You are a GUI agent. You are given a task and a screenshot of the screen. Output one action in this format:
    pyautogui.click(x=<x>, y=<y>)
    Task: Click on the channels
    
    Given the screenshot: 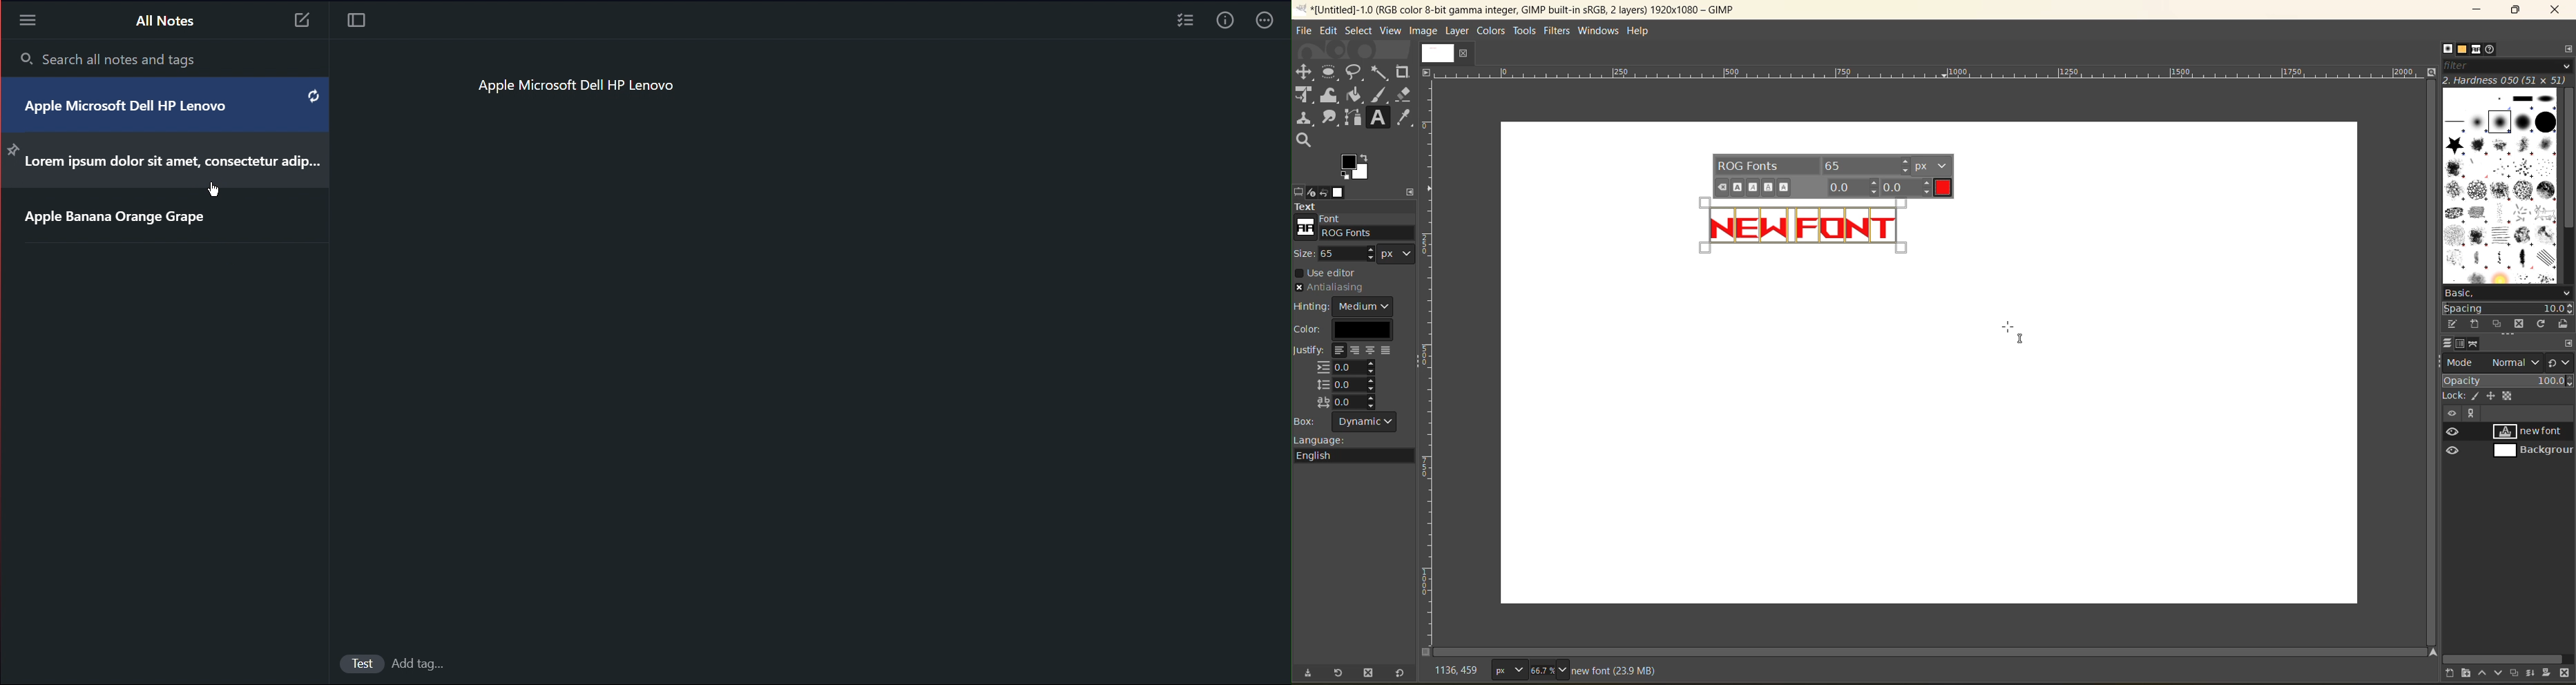 What is the action you would take?
    pyautogui.click(x=2462, y=345)
    